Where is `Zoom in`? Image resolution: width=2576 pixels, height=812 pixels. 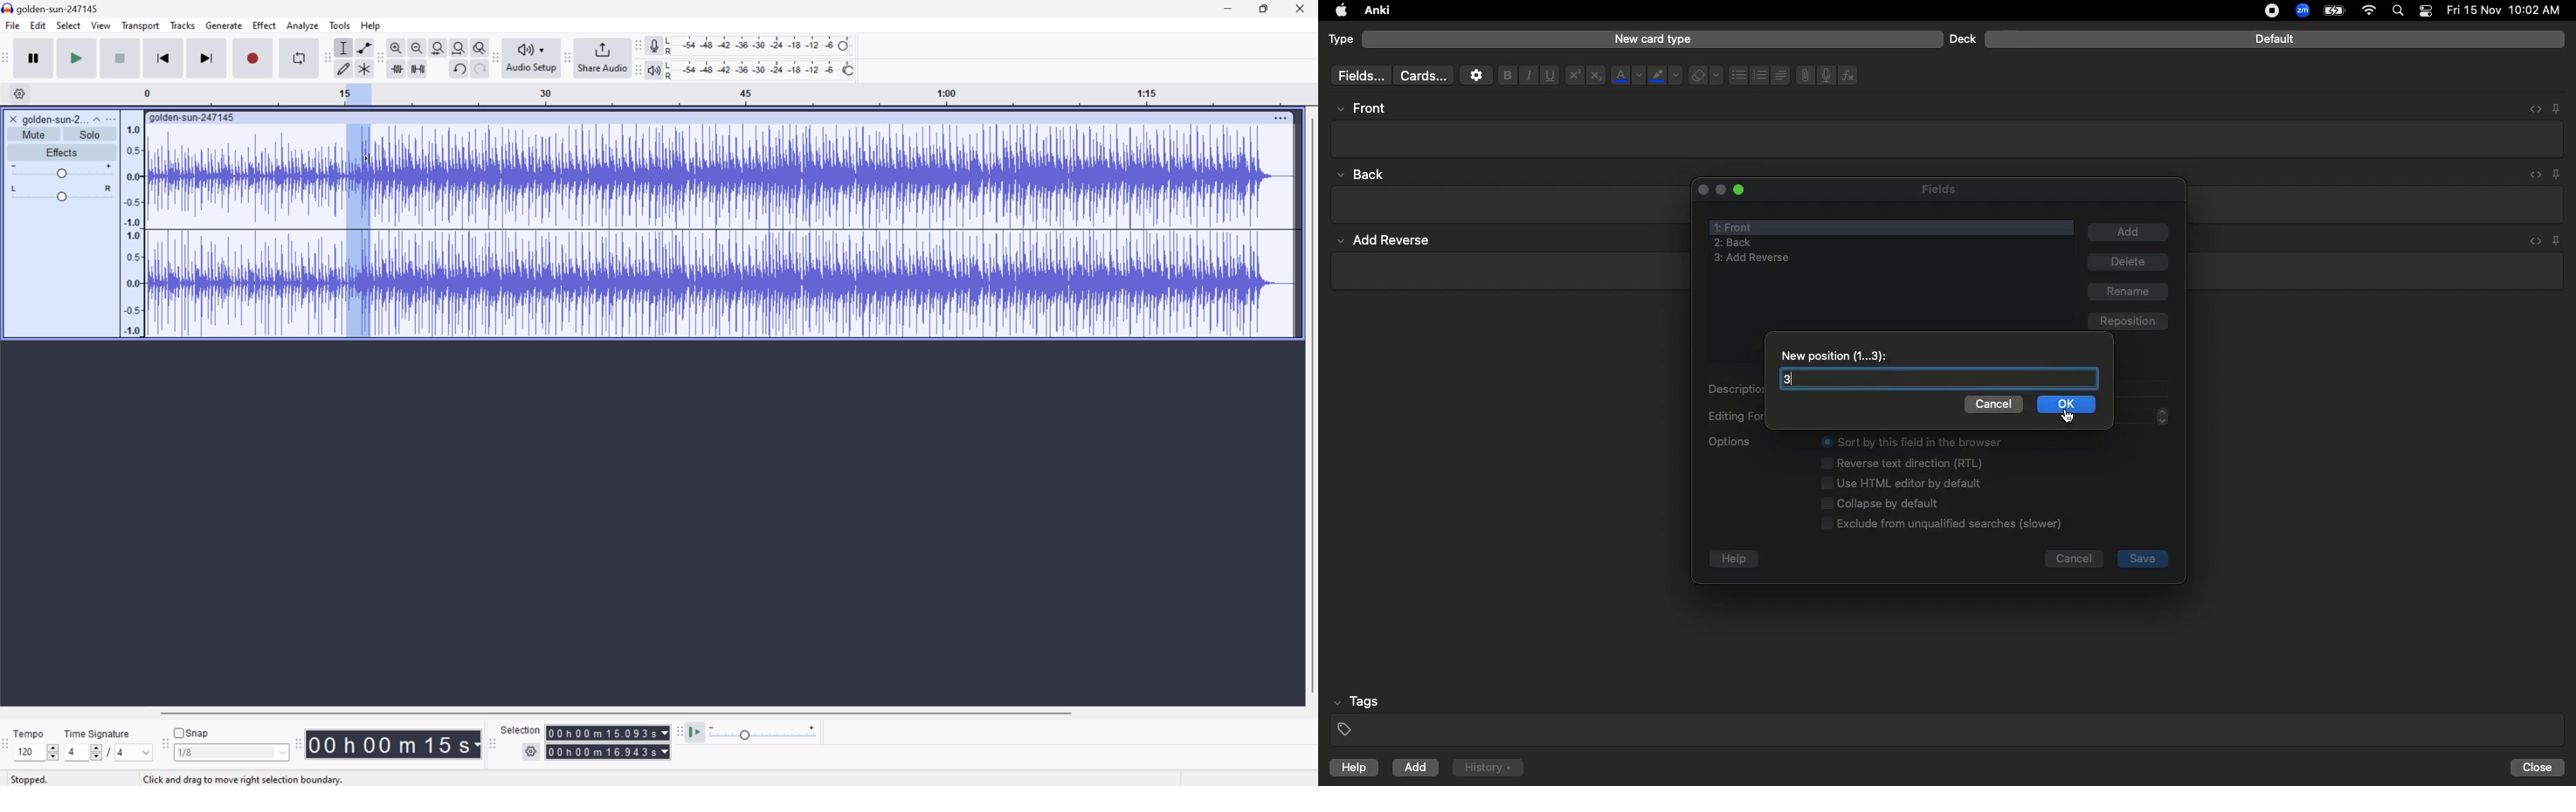
Zoom in is located at coordinates (396, 48).